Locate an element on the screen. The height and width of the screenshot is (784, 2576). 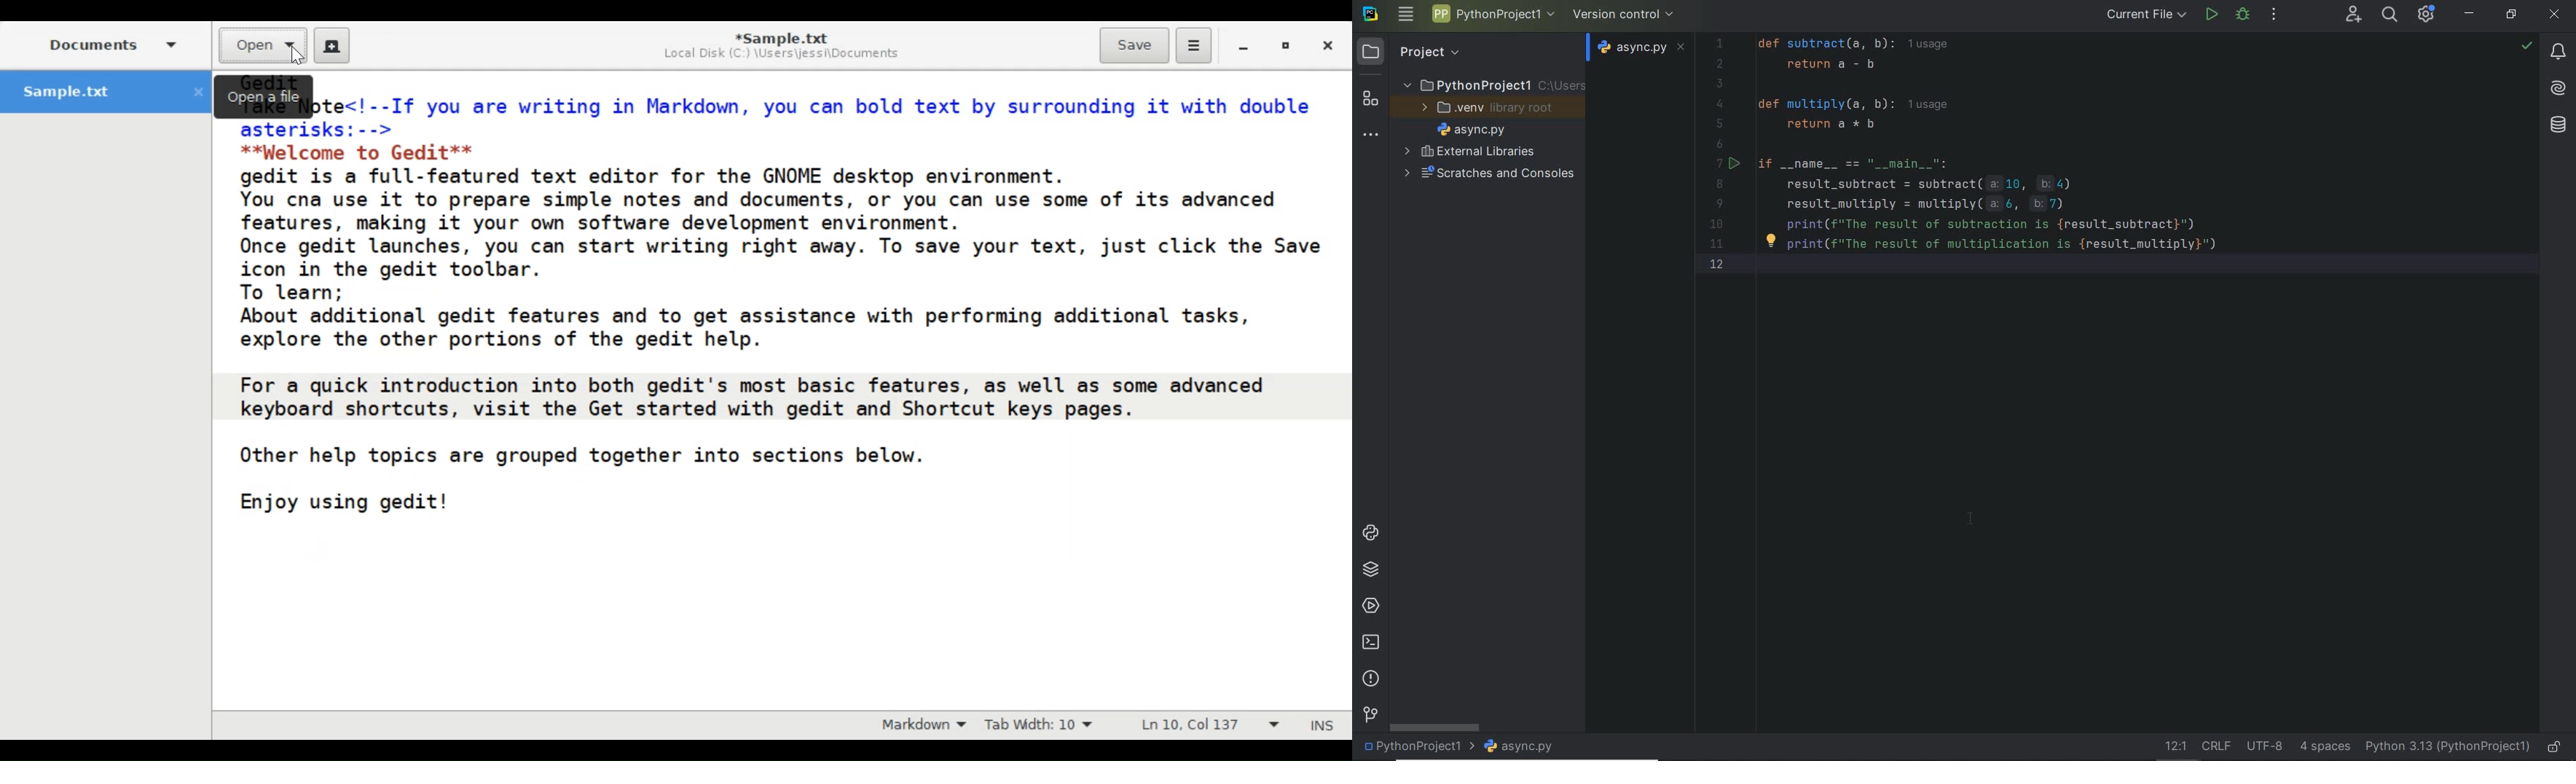
database is located at coordinates (2557, 125).